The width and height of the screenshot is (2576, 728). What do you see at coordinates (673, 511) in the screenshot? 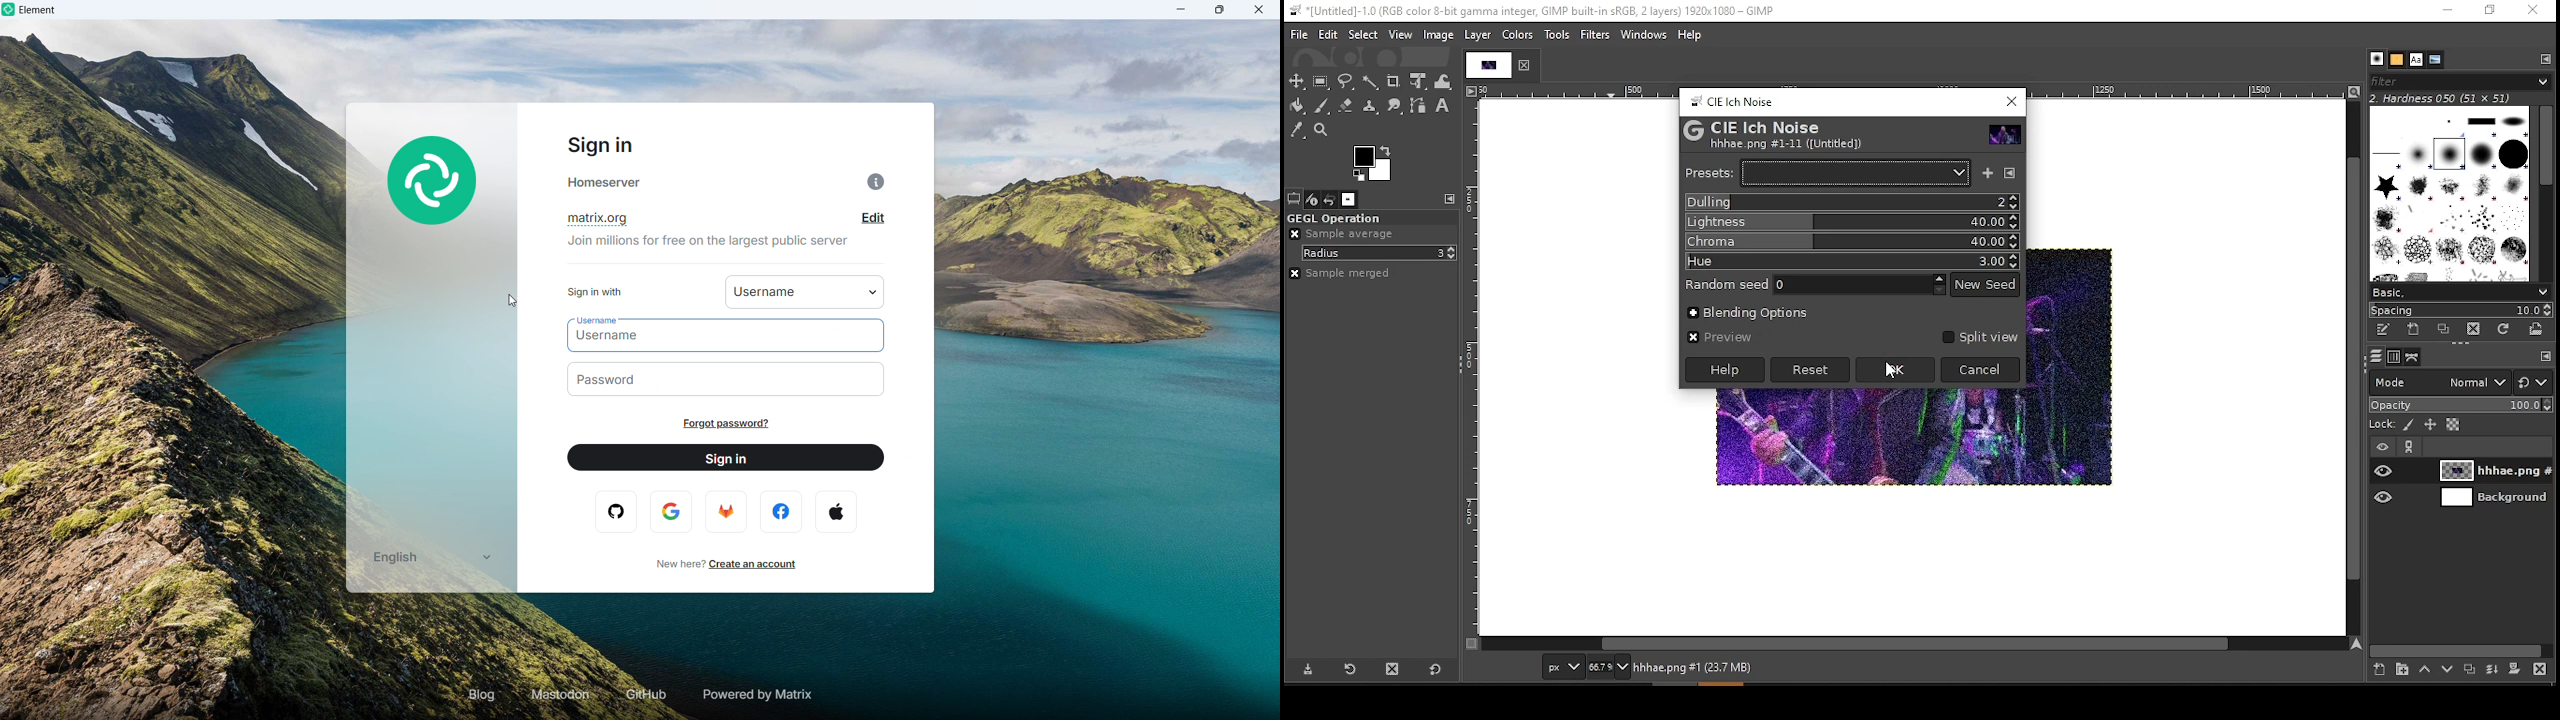
I see `google logo` at bounding box center [673, 511].